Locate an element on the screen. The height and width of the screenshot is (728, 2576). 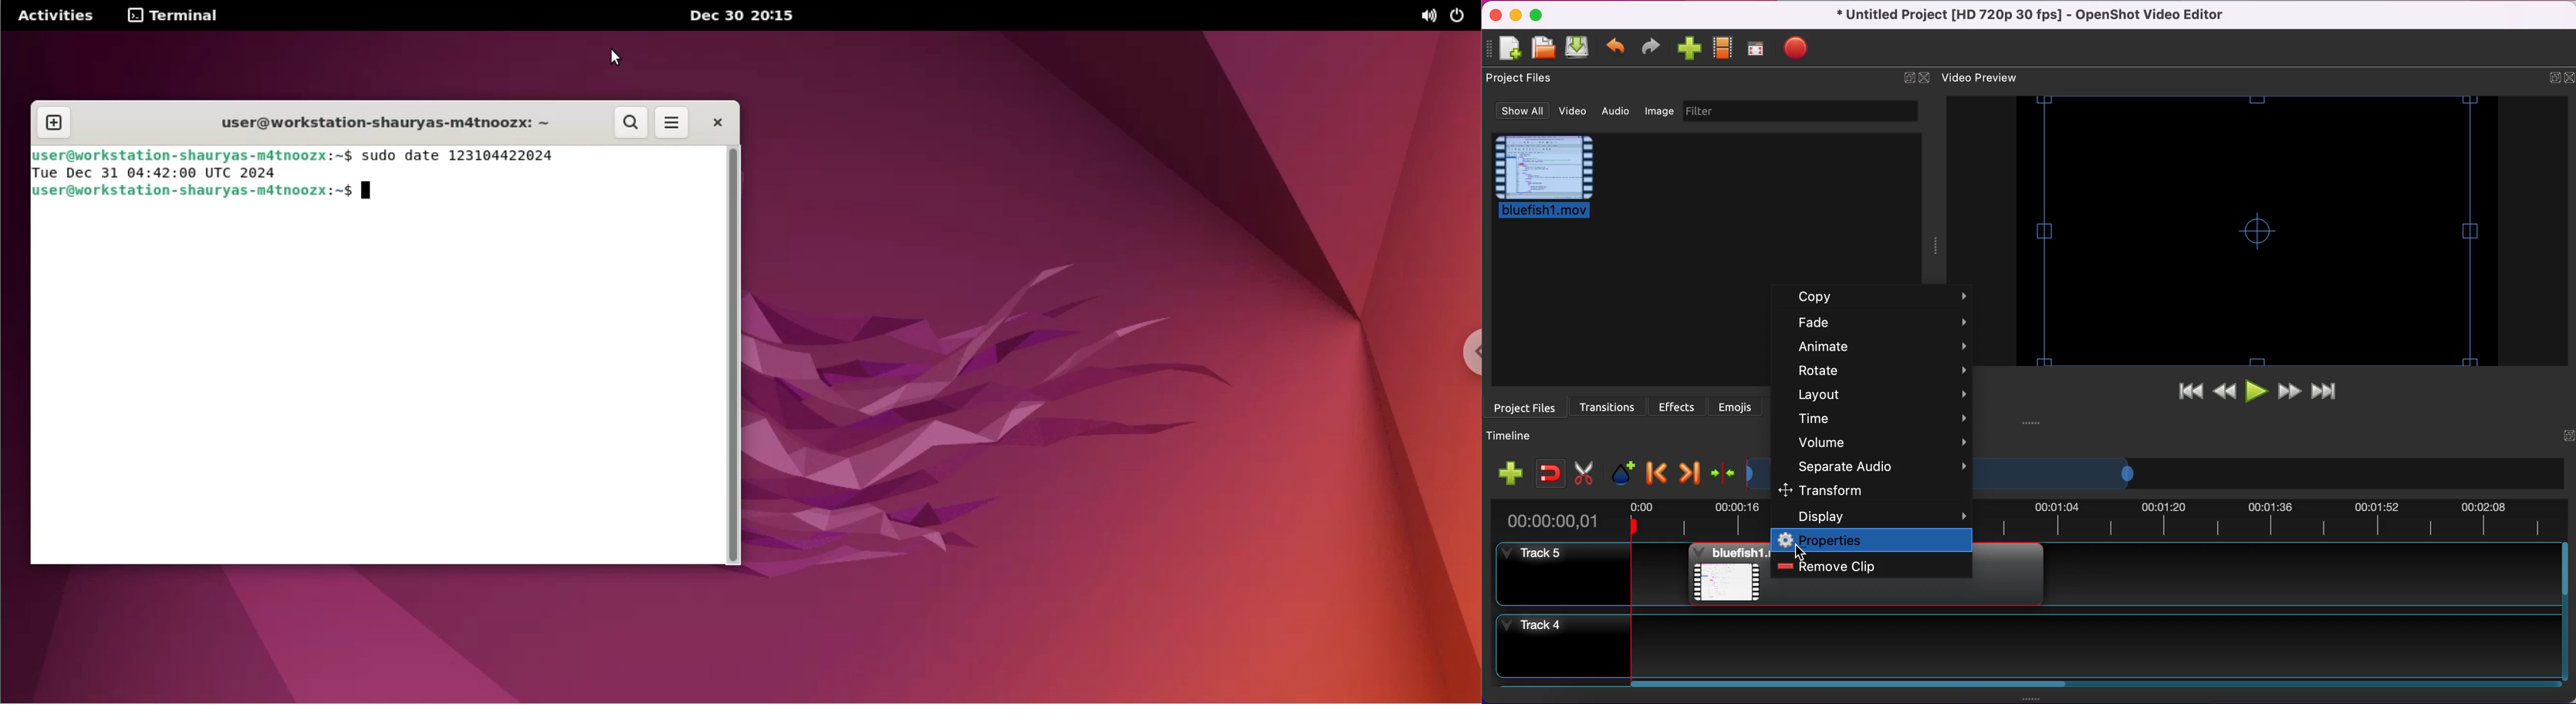
show all is located at coordinates (1517, 111).